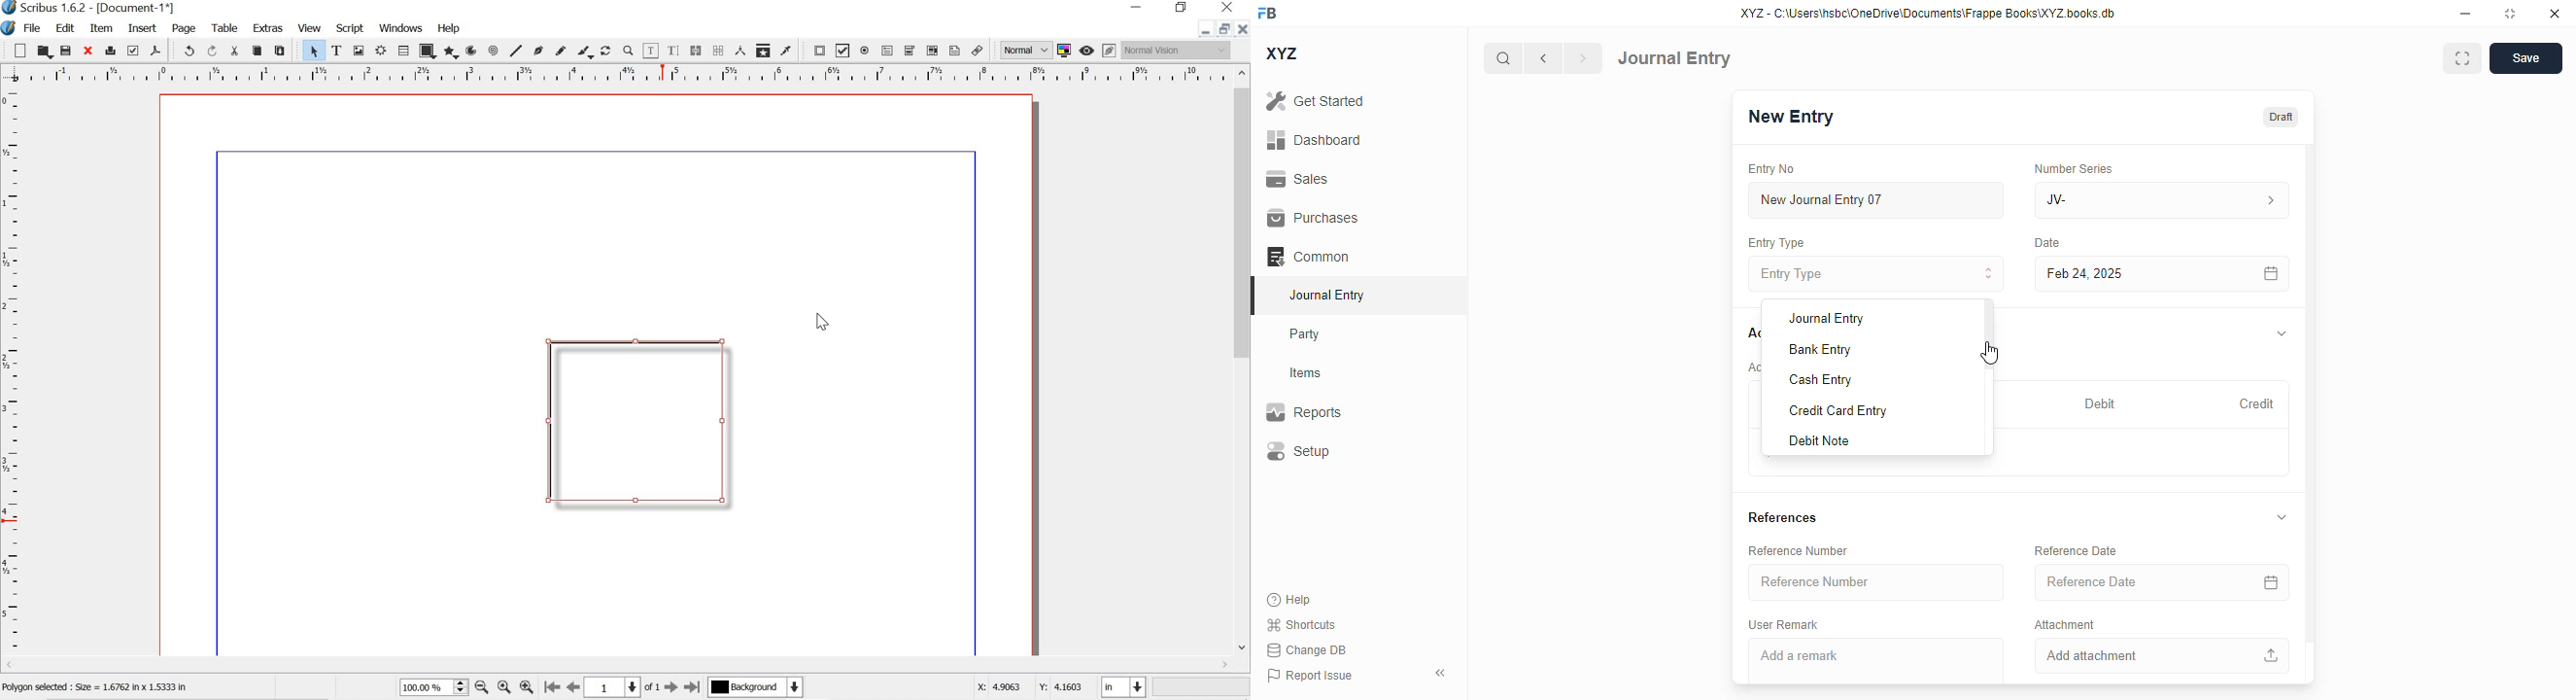 The image size is (2576, 700). Describe the element at coordinates (954, 50) in the screenshot. I see `text annotation` at that location.